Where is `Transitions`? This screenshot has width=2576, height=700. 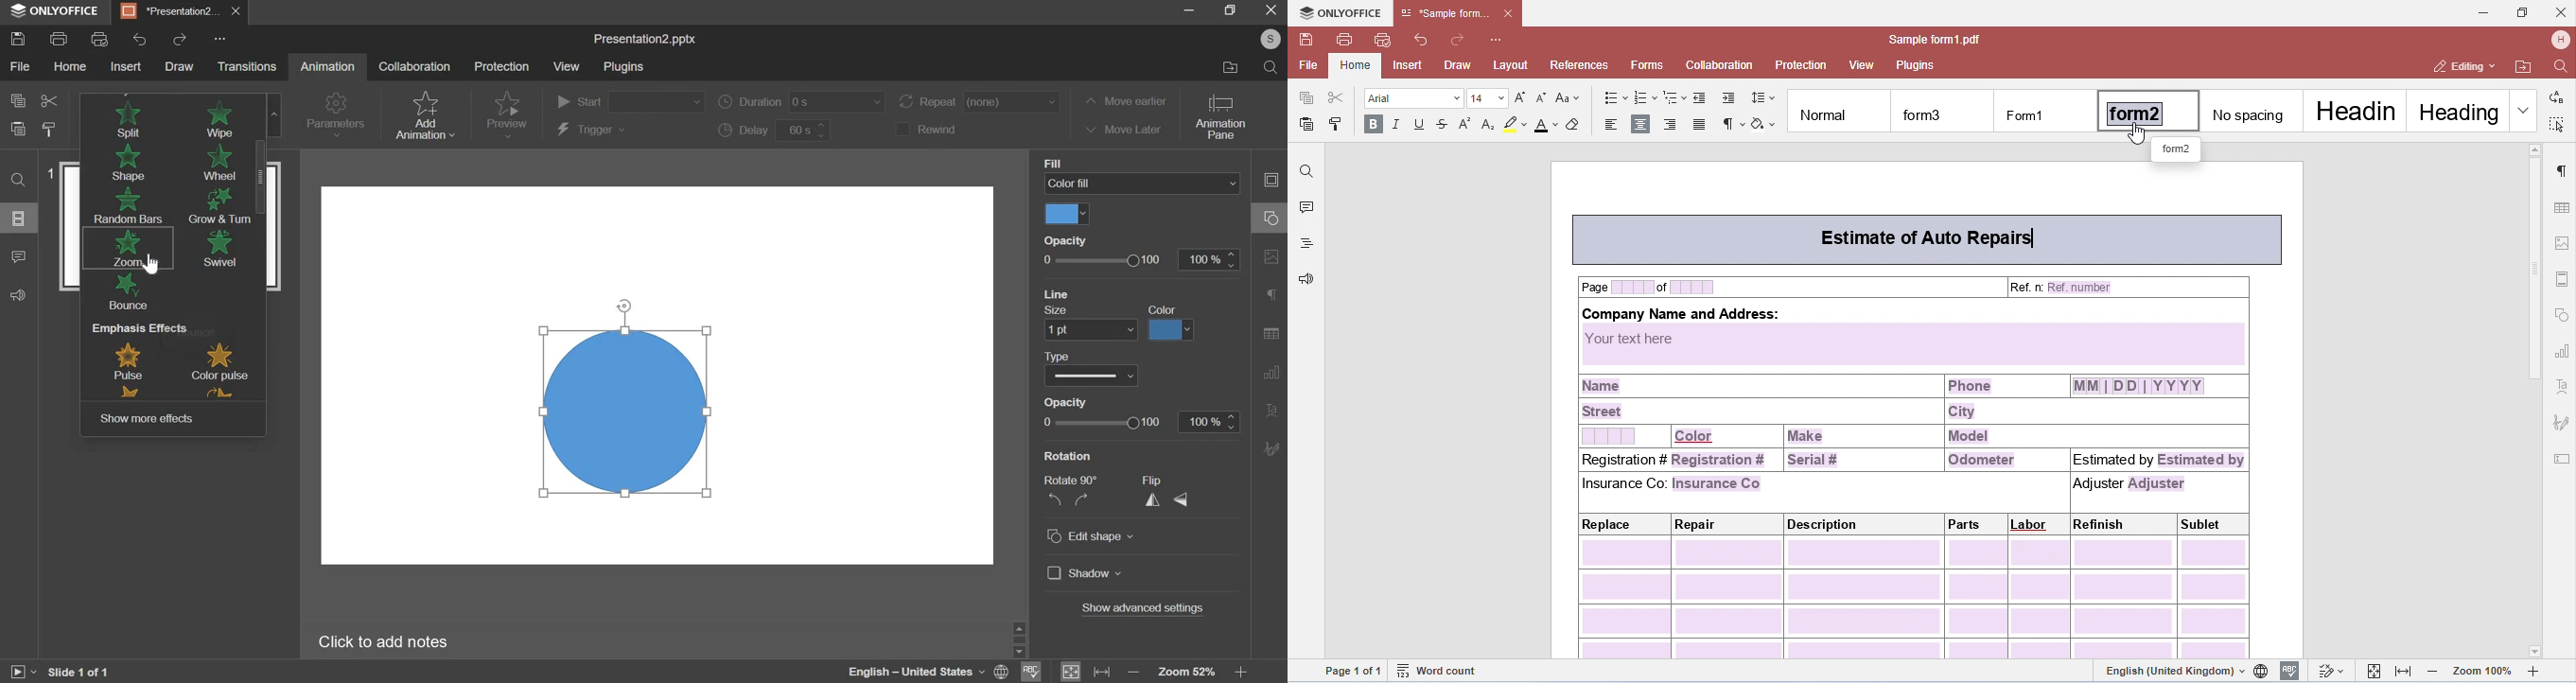
Transitions is located at coordinates (251, 67).